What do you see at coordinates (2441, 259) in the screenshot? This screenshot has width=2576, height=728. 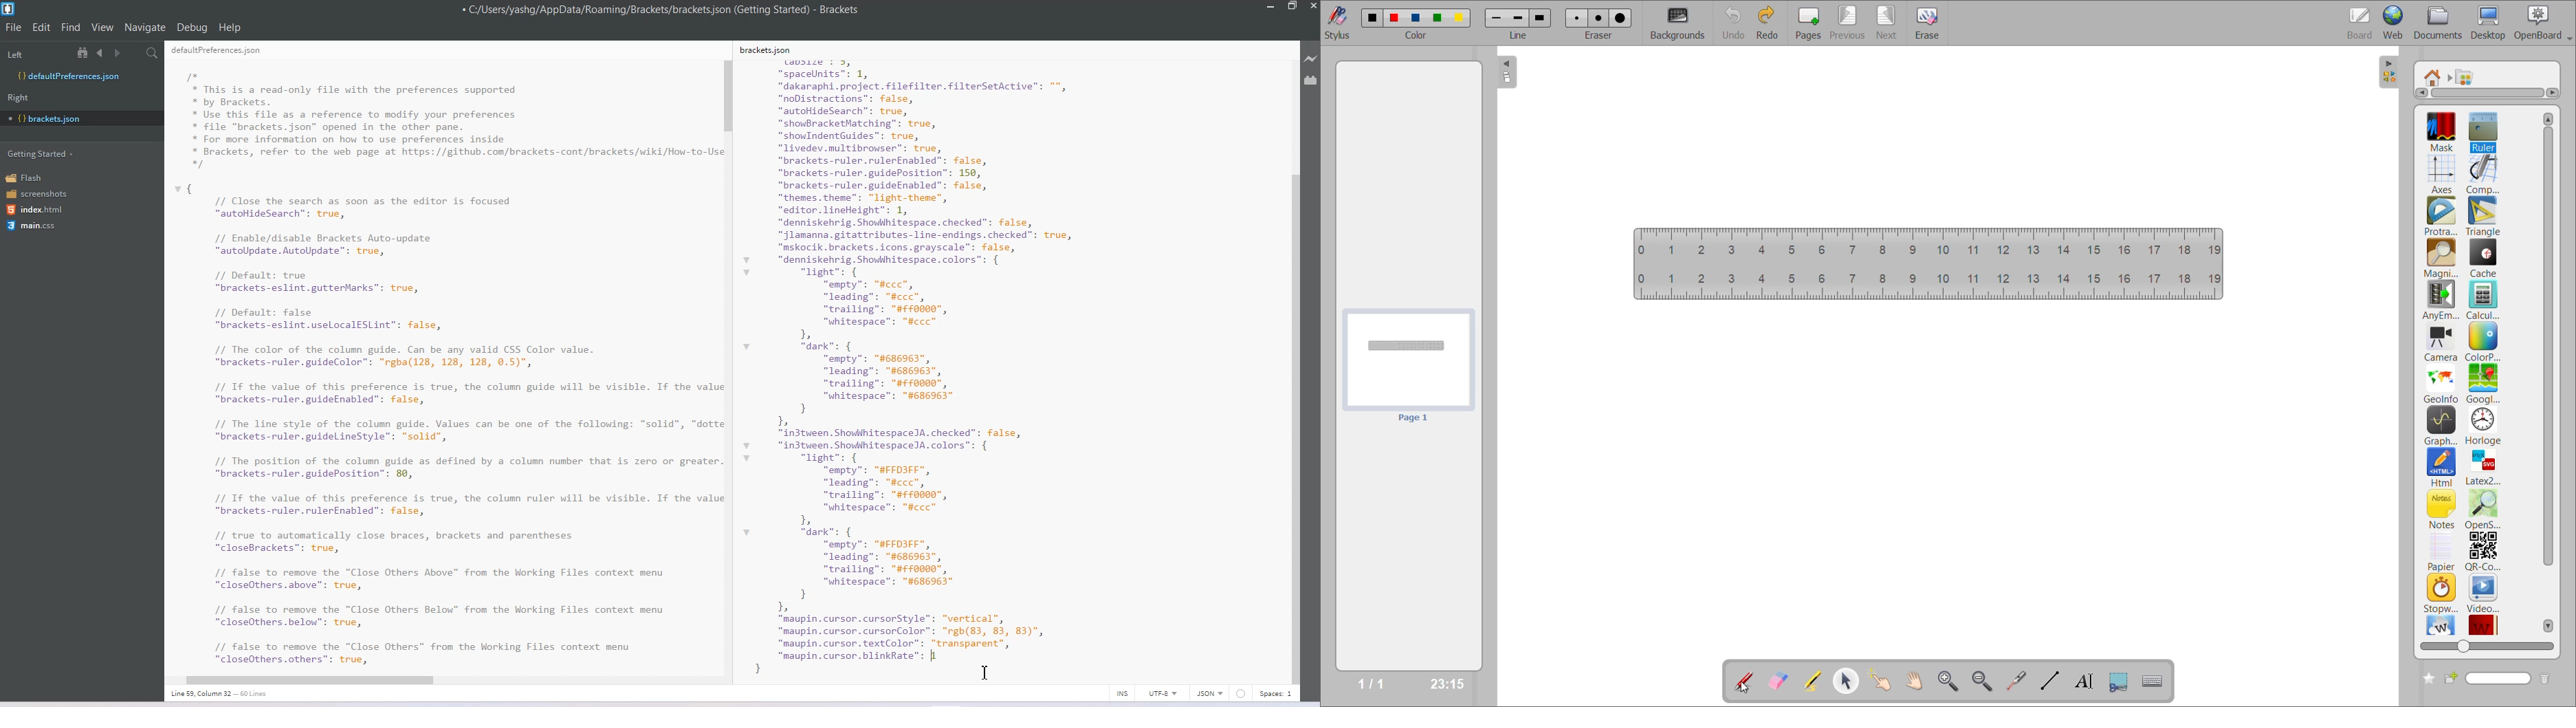 I see `magnifier` at bounding box center [2441, 259].